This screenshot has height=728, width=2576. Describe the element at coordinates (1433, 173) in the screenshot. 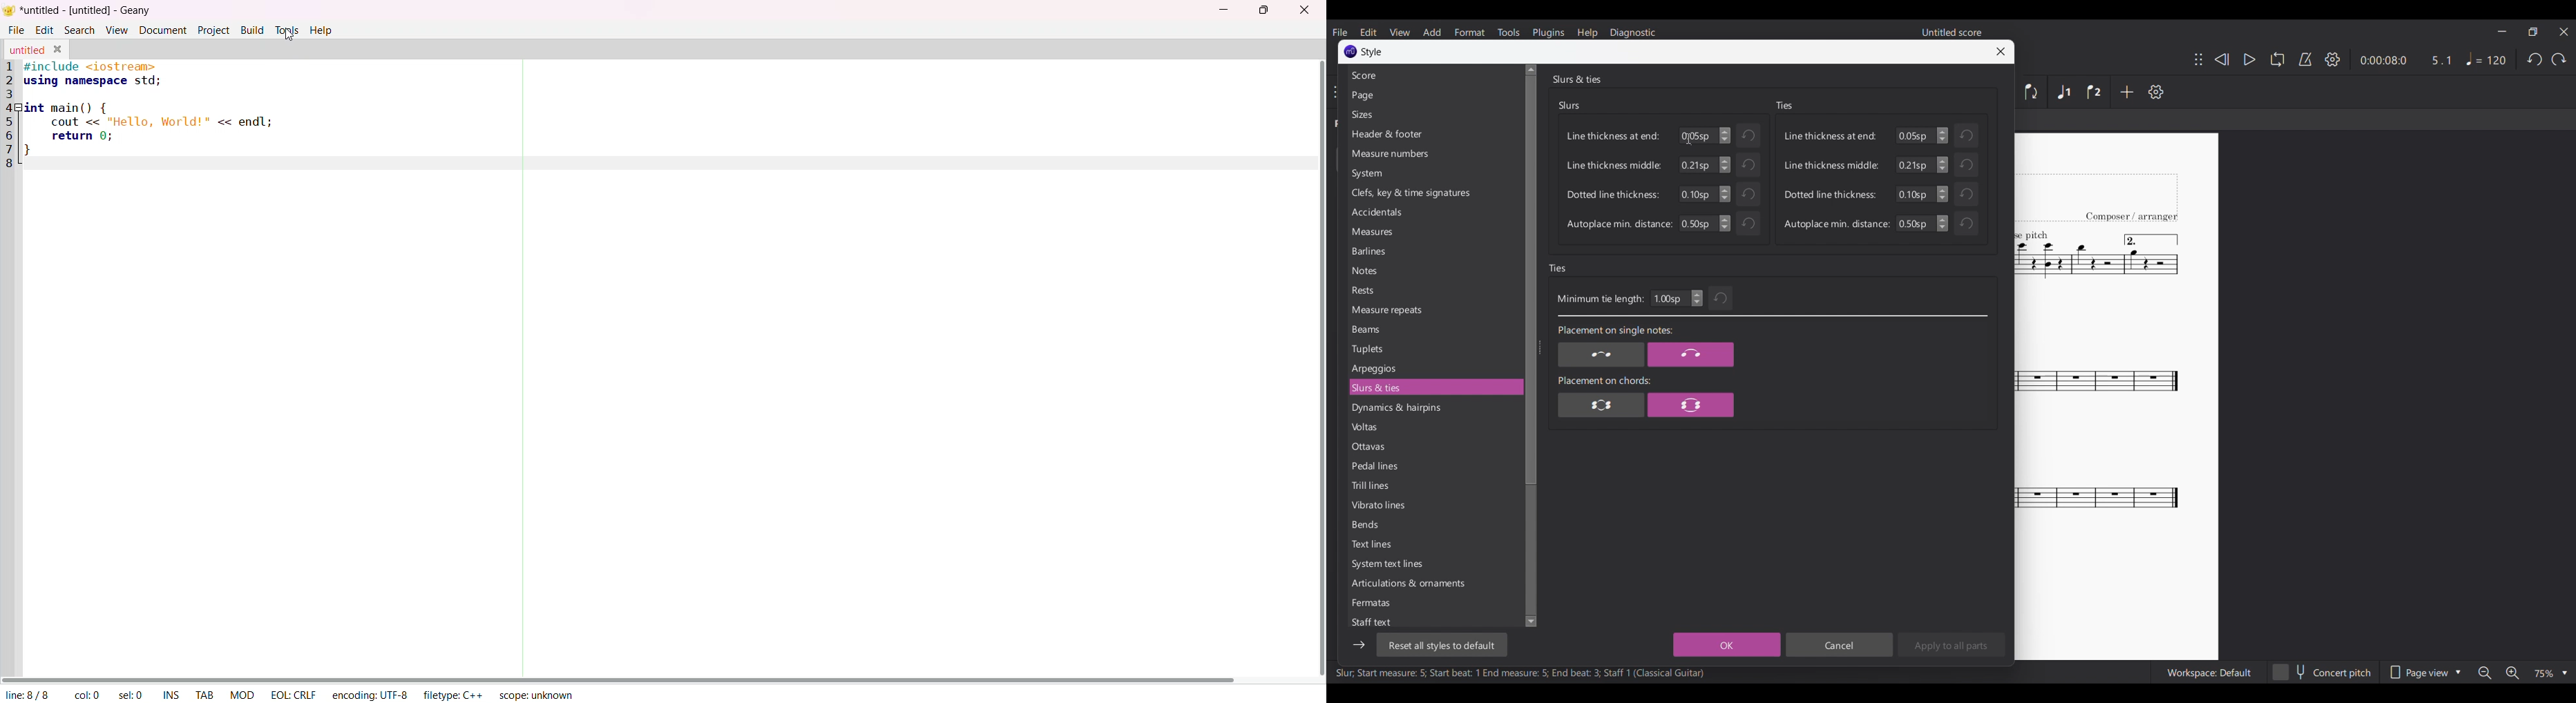

I see `System` at that location.